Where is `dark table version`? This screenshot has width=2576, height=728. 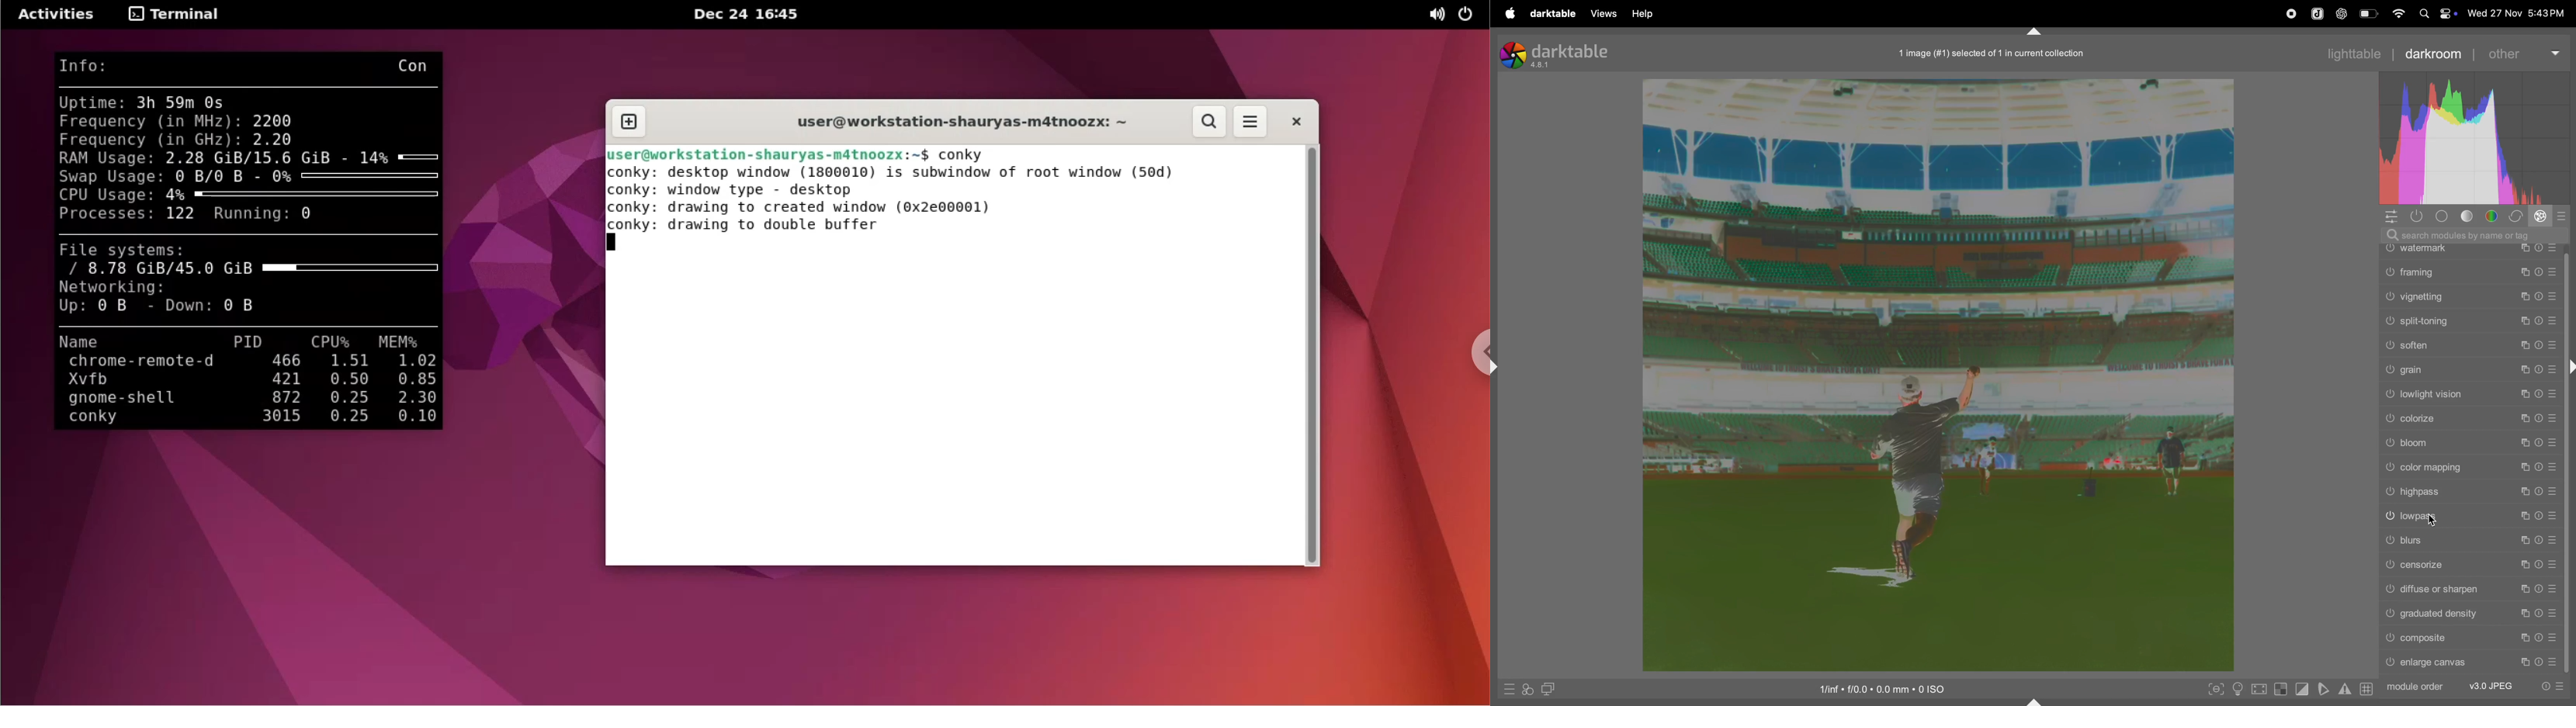
dark table version is located at coordinates (1556, 54).